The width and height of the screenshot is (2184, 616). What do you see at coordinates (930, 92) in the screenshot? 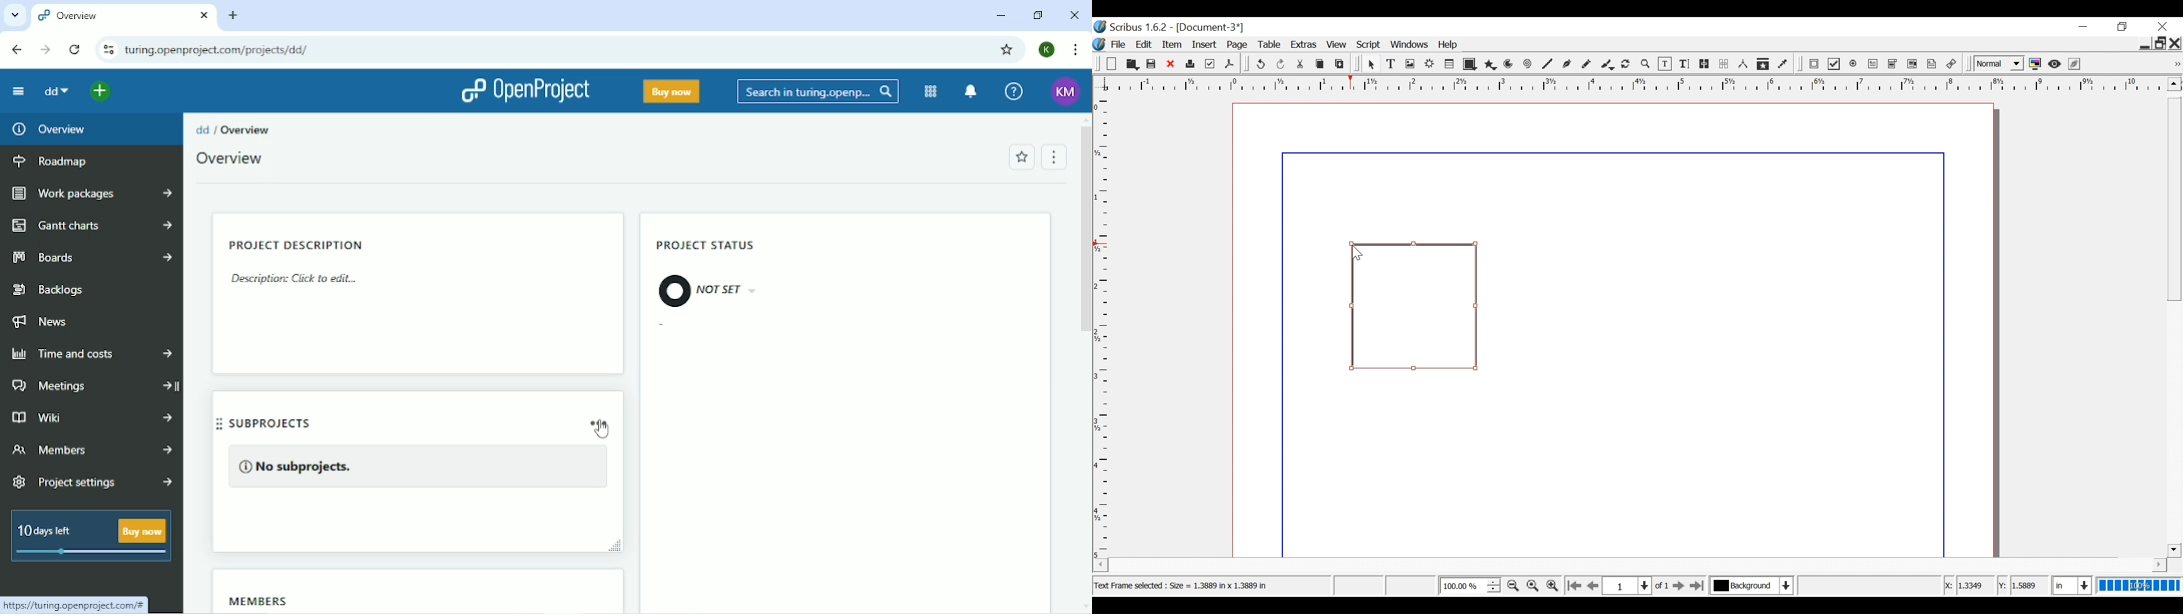
I see `Modules` at bounding box center [930, 92].